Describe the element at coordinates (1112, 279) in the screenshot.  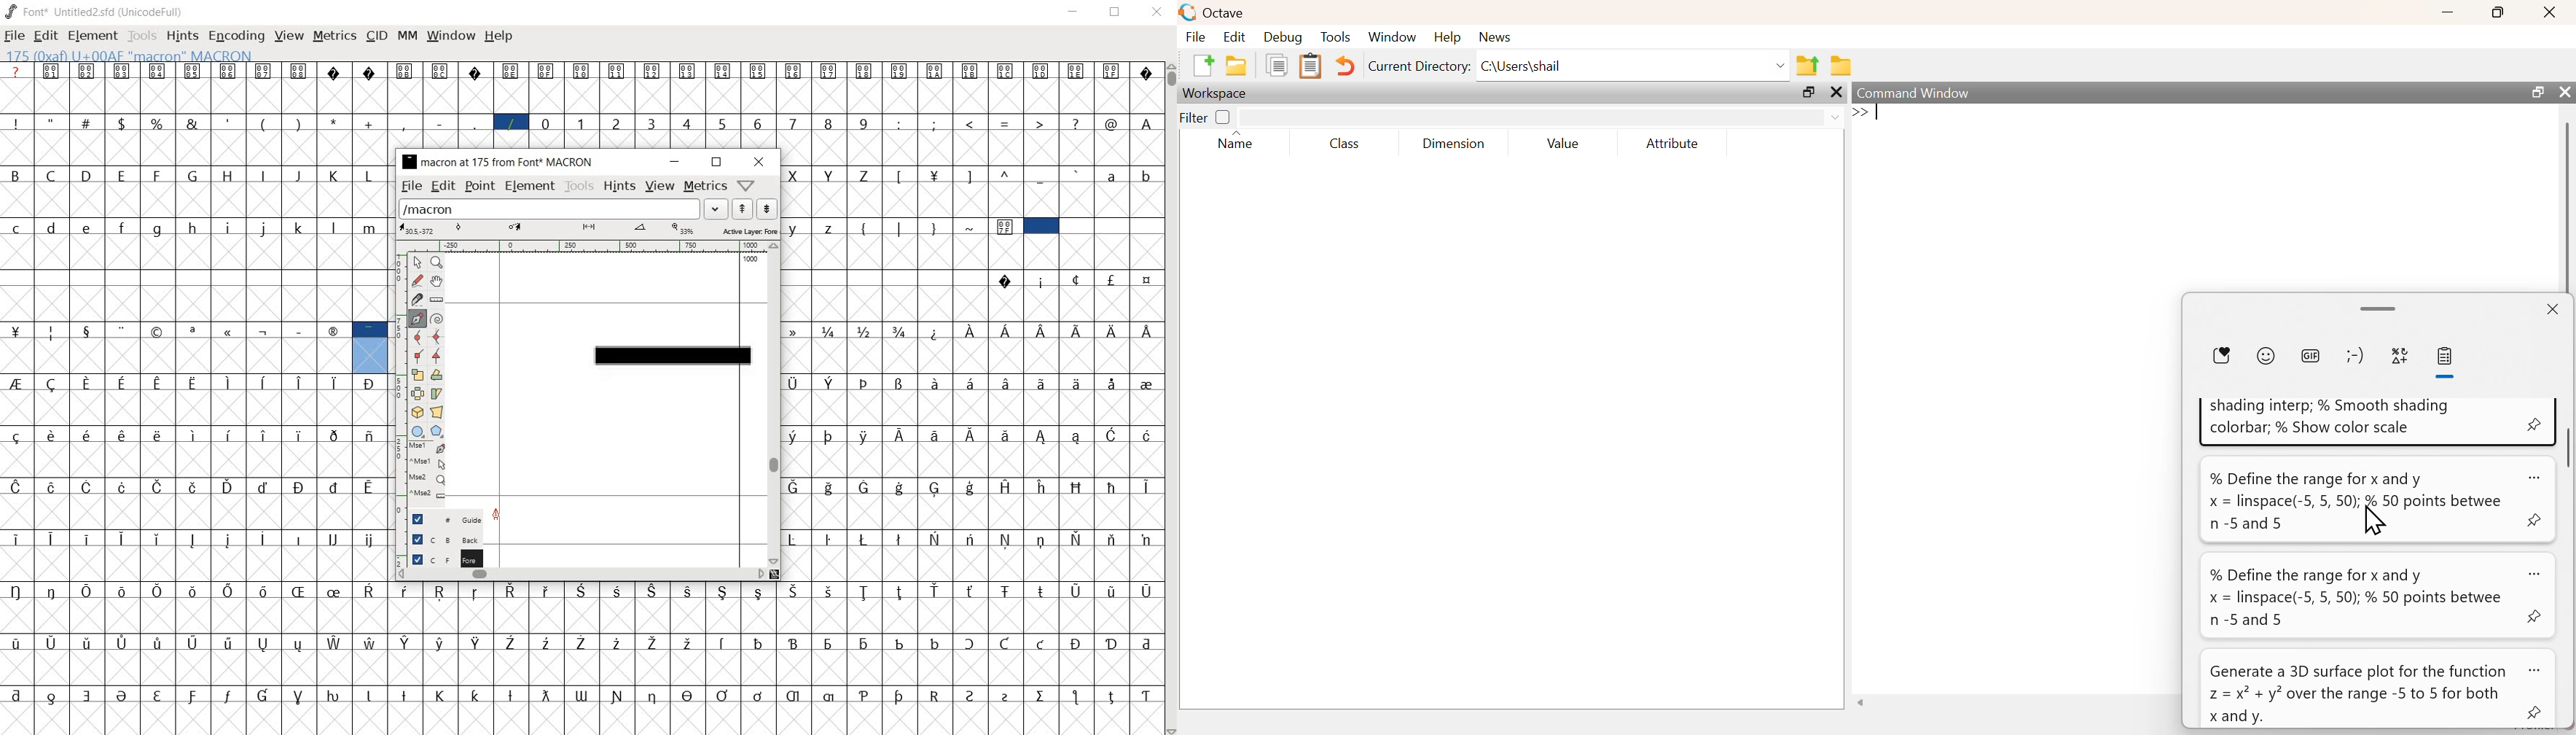
I see `Symbol` at that location.